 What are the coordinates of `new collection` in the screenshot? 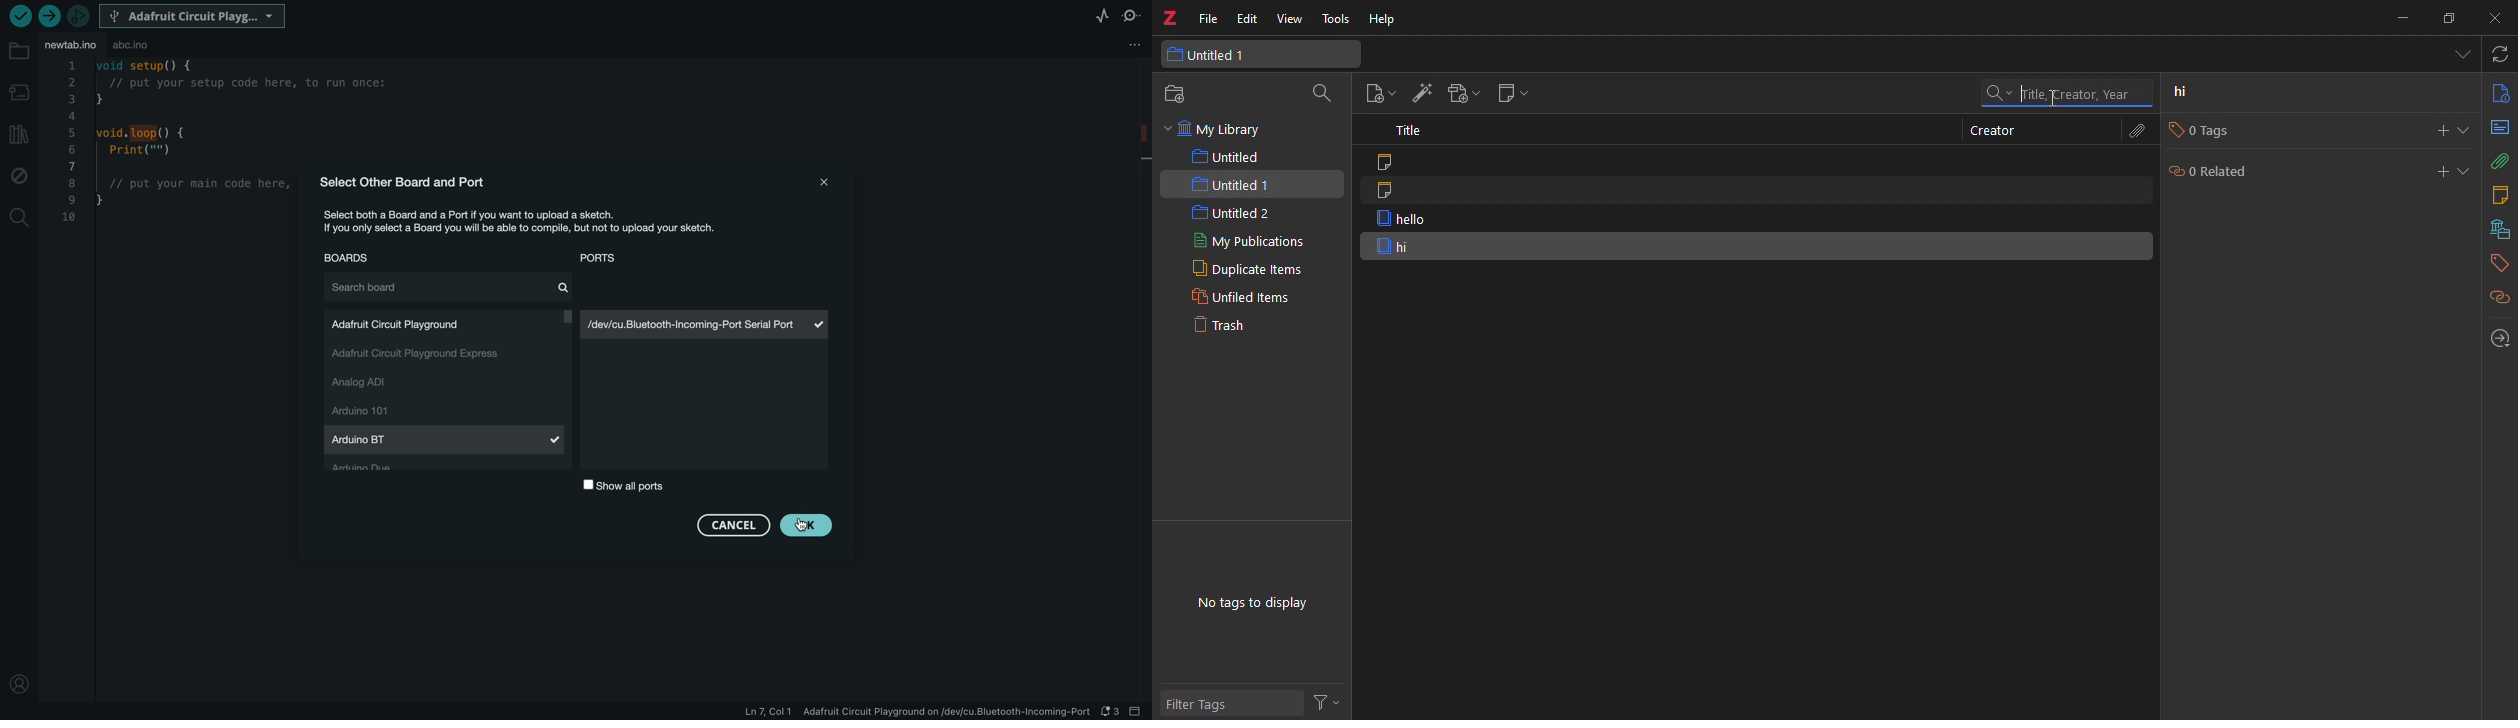 It's located at (1180, 94).